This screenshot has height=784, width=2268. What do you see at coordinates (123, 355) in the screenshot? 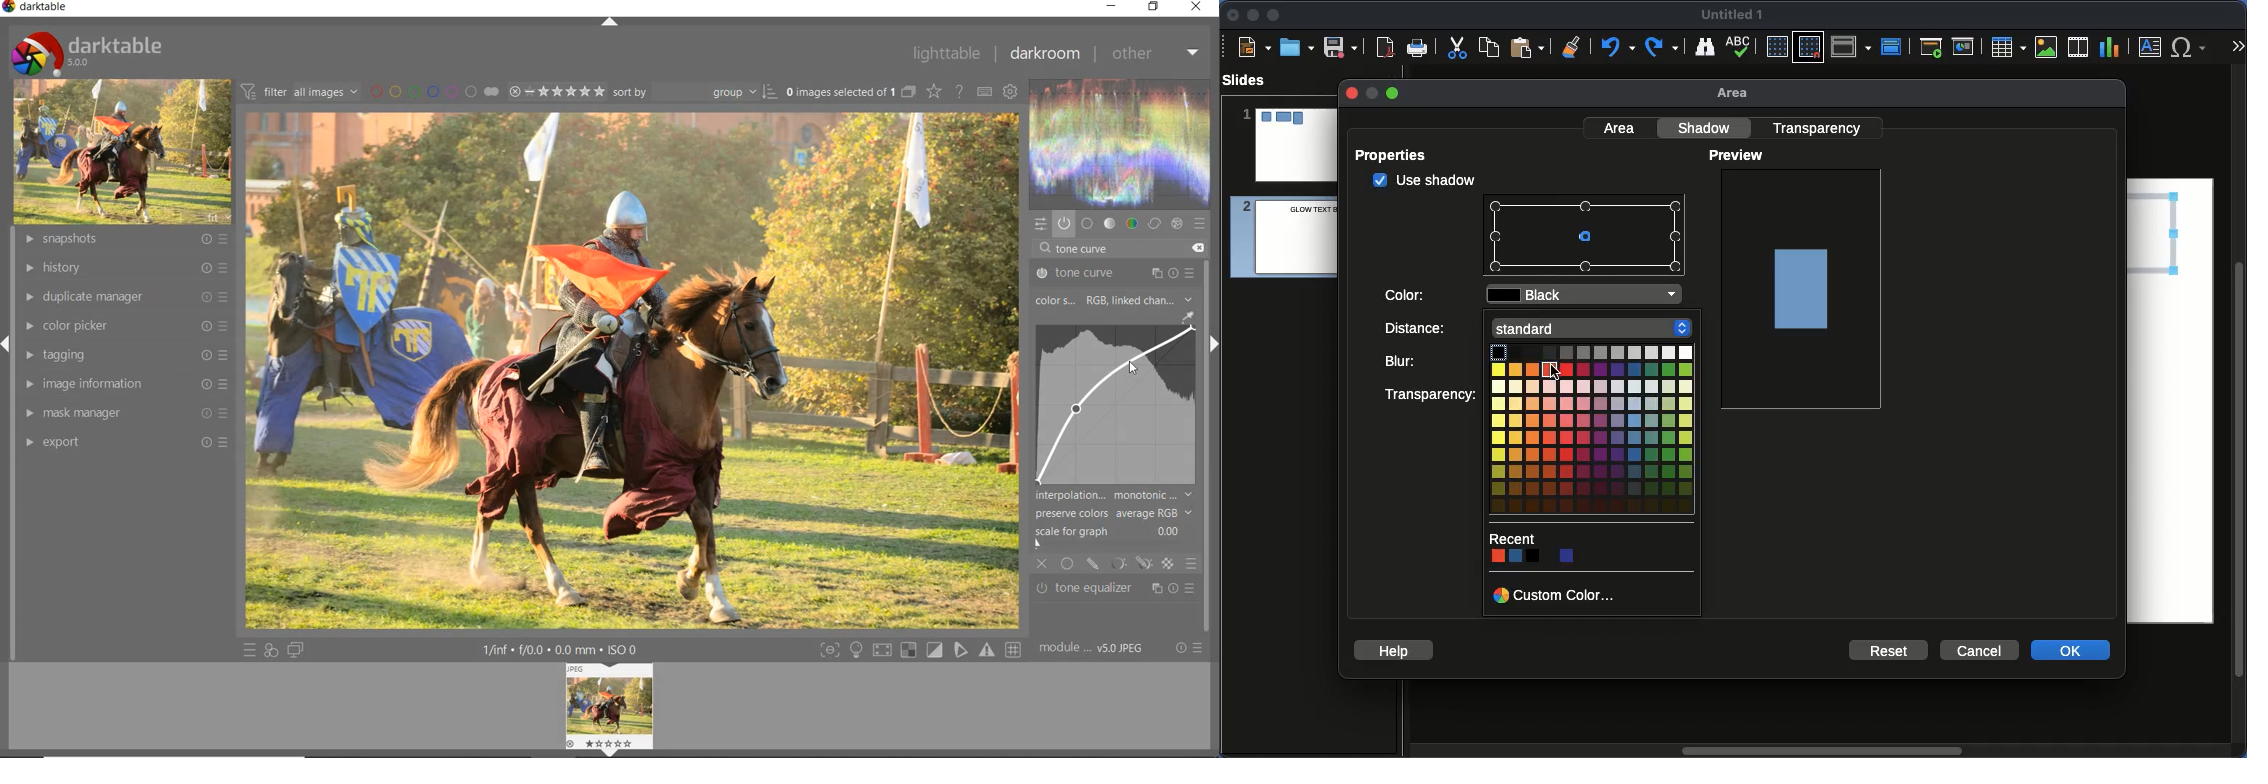
I see `tagging` at bounding box center [123, 355].